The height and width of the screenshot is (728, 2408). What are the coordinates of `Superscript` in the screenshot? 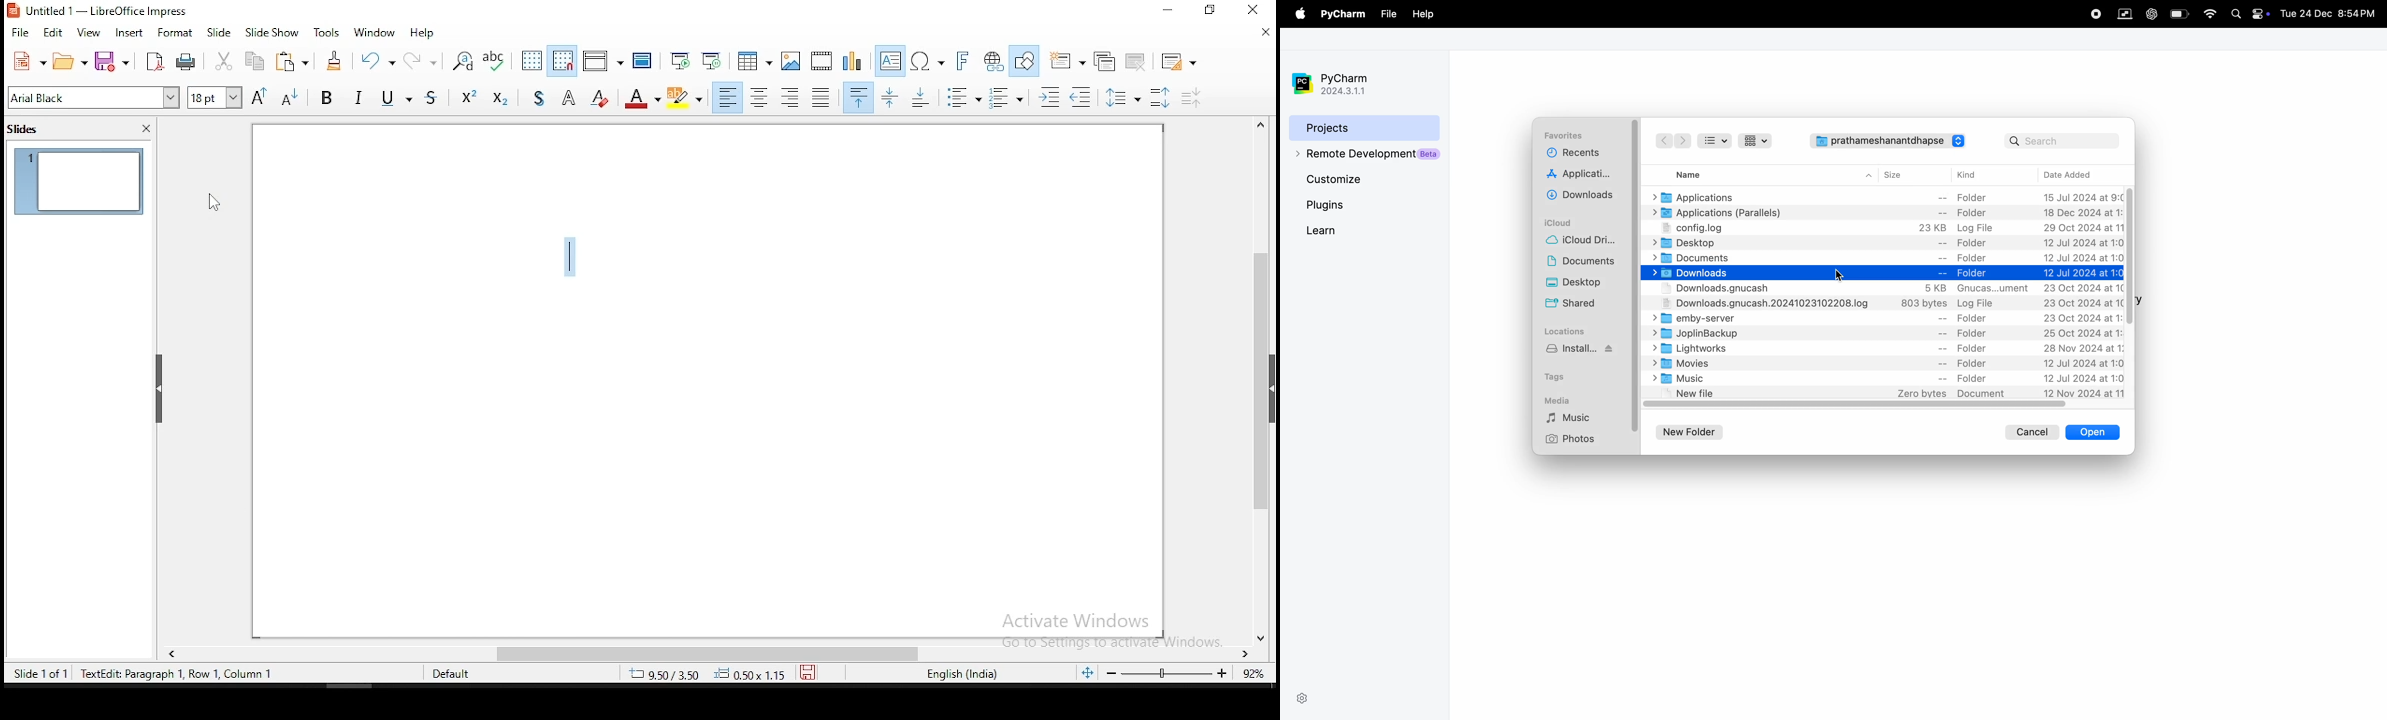 It's located at (468, 95).